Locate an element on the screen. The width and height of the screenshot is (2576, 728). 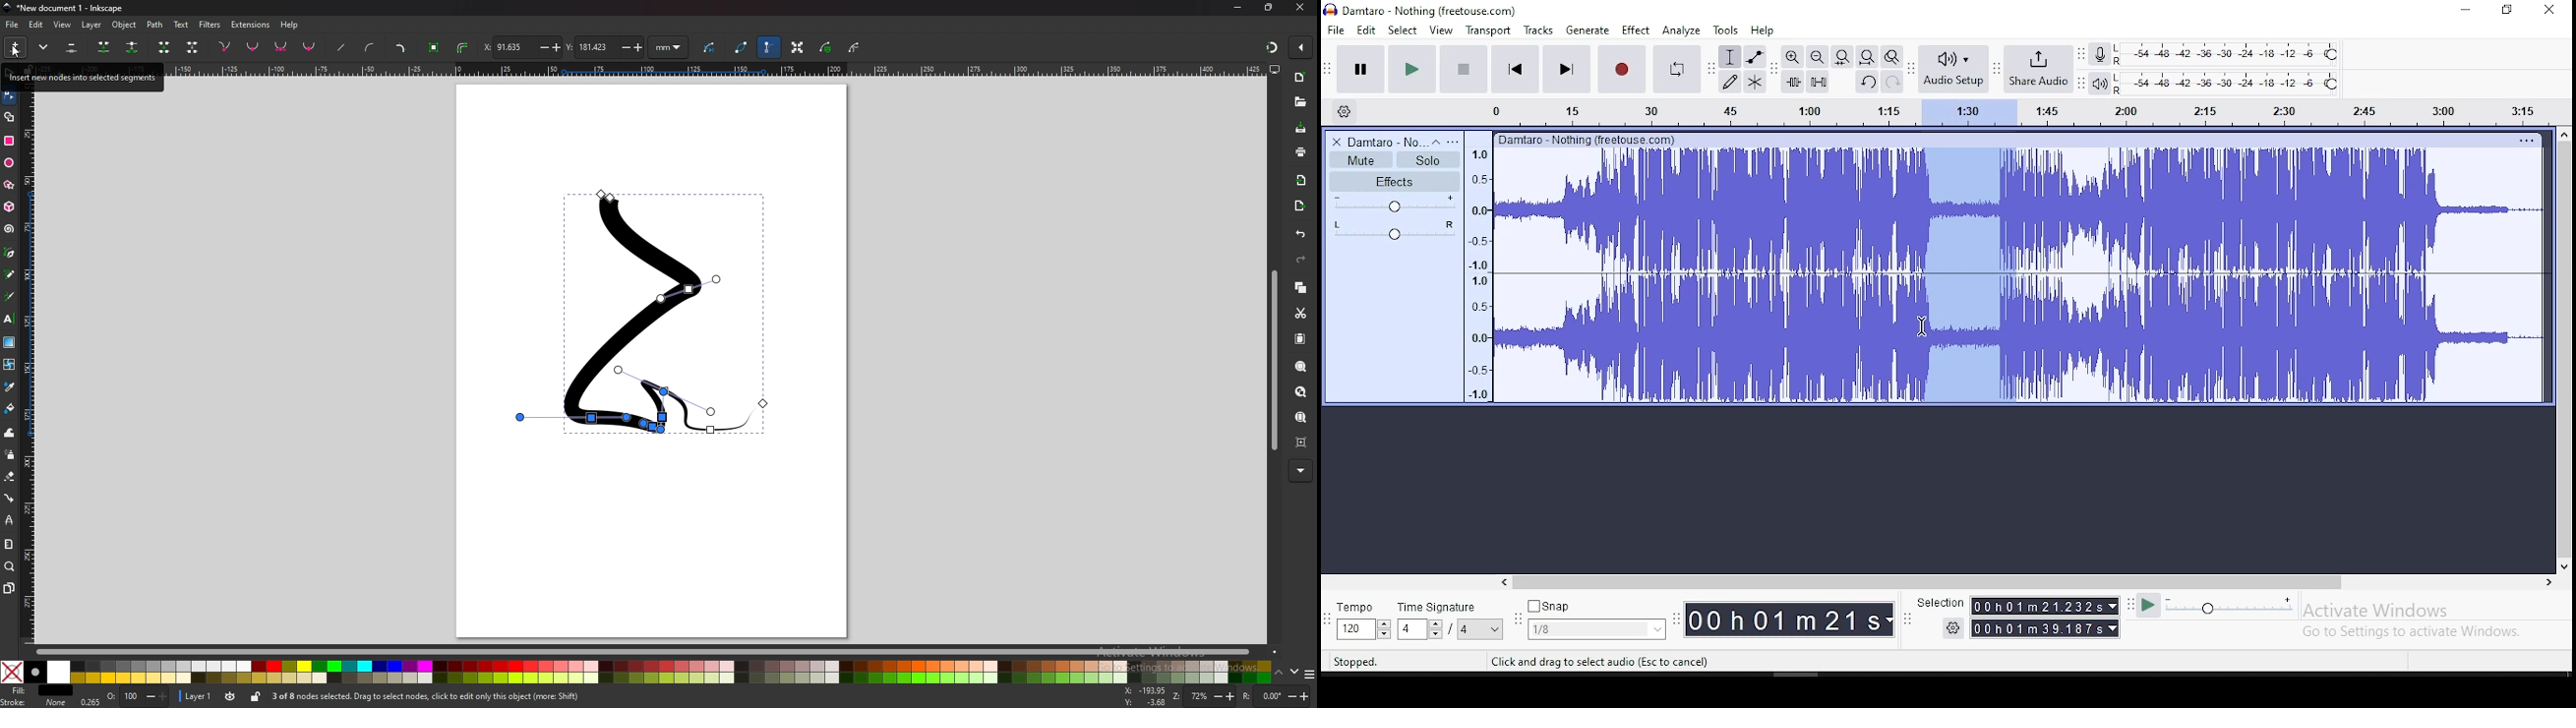
Opacity is located at coordinates (122, 697).